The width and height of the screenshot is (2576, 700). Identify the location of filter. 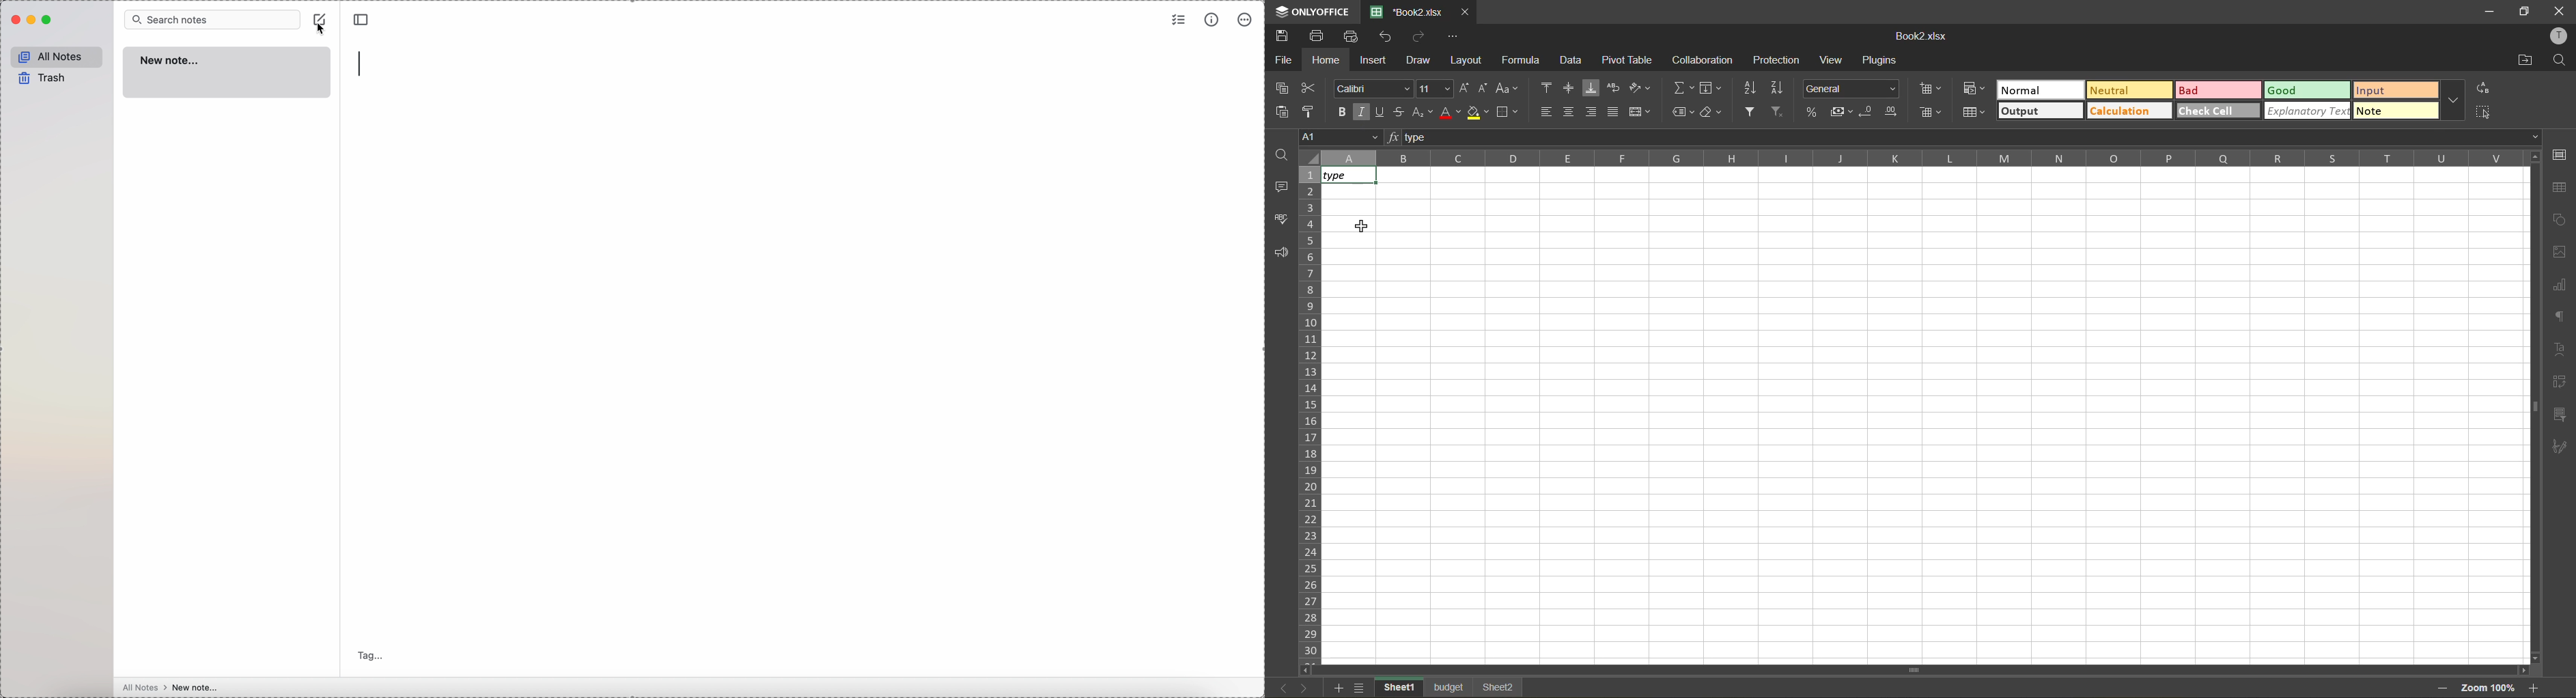
(1751, 110).